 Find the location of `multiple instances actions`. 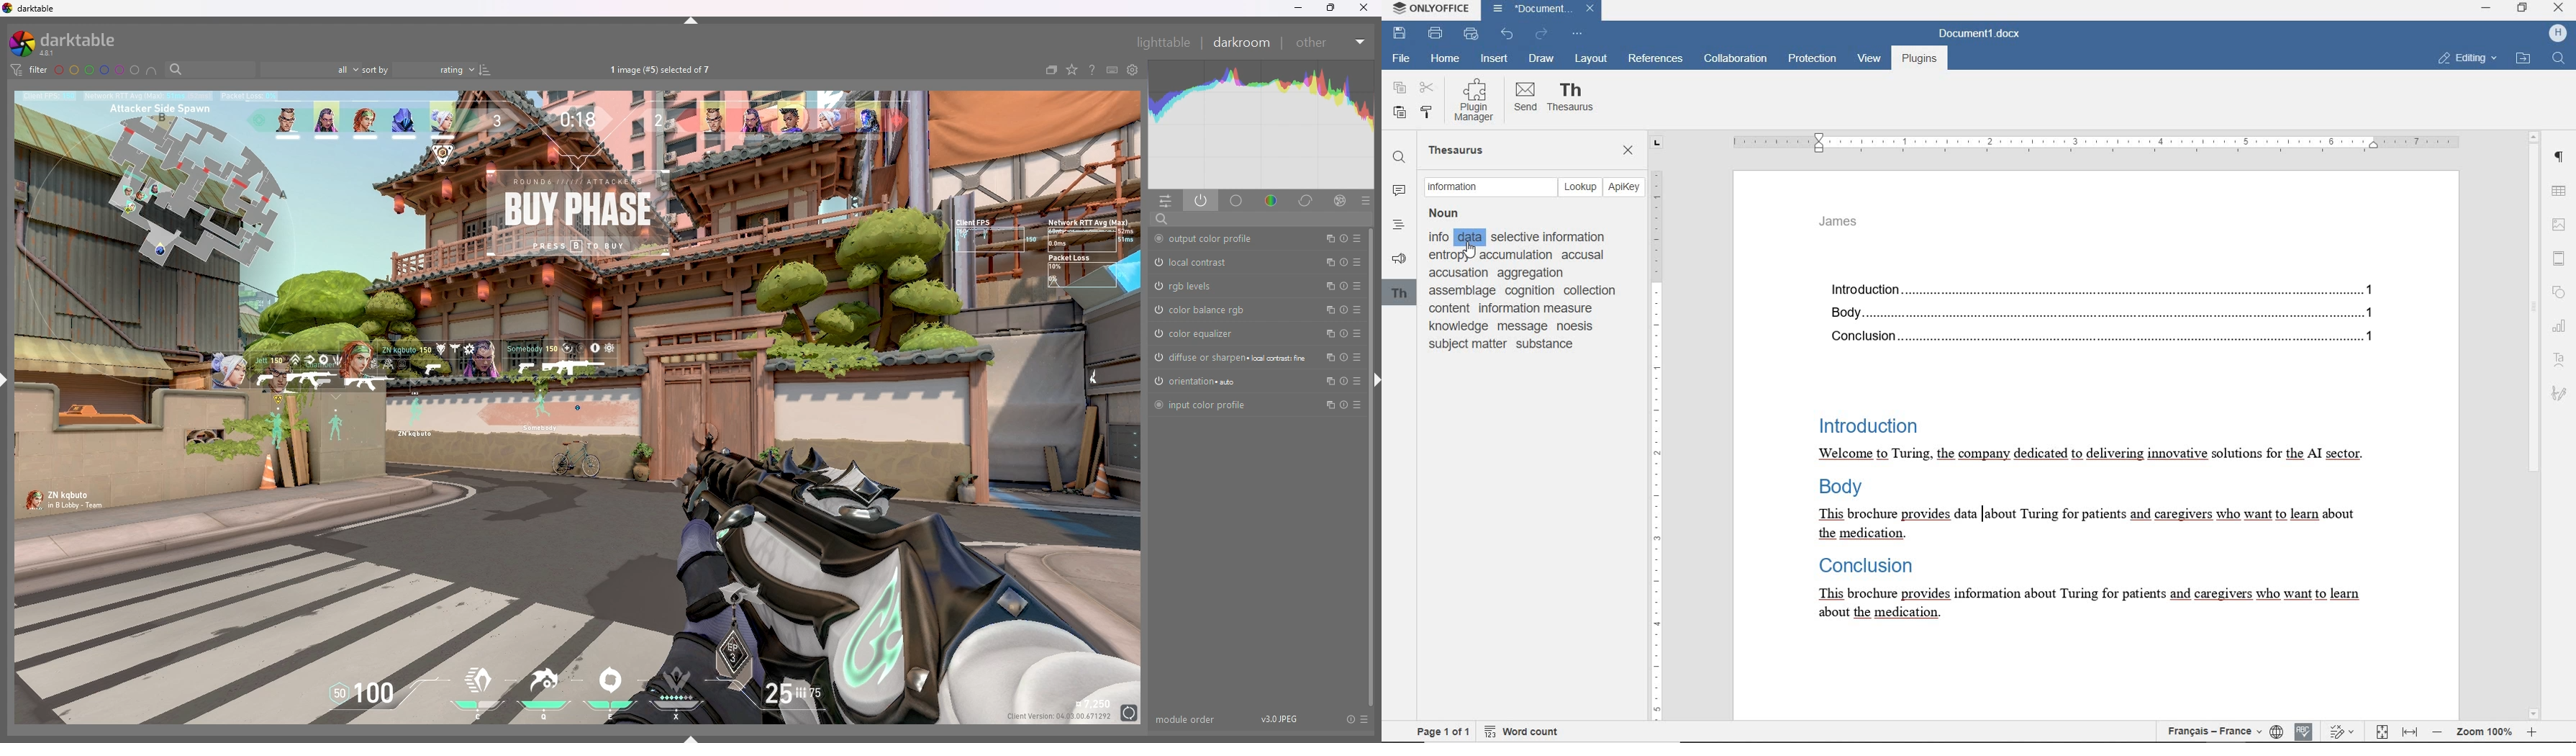

multiple instances actions is located at coordinates (1327, 310).